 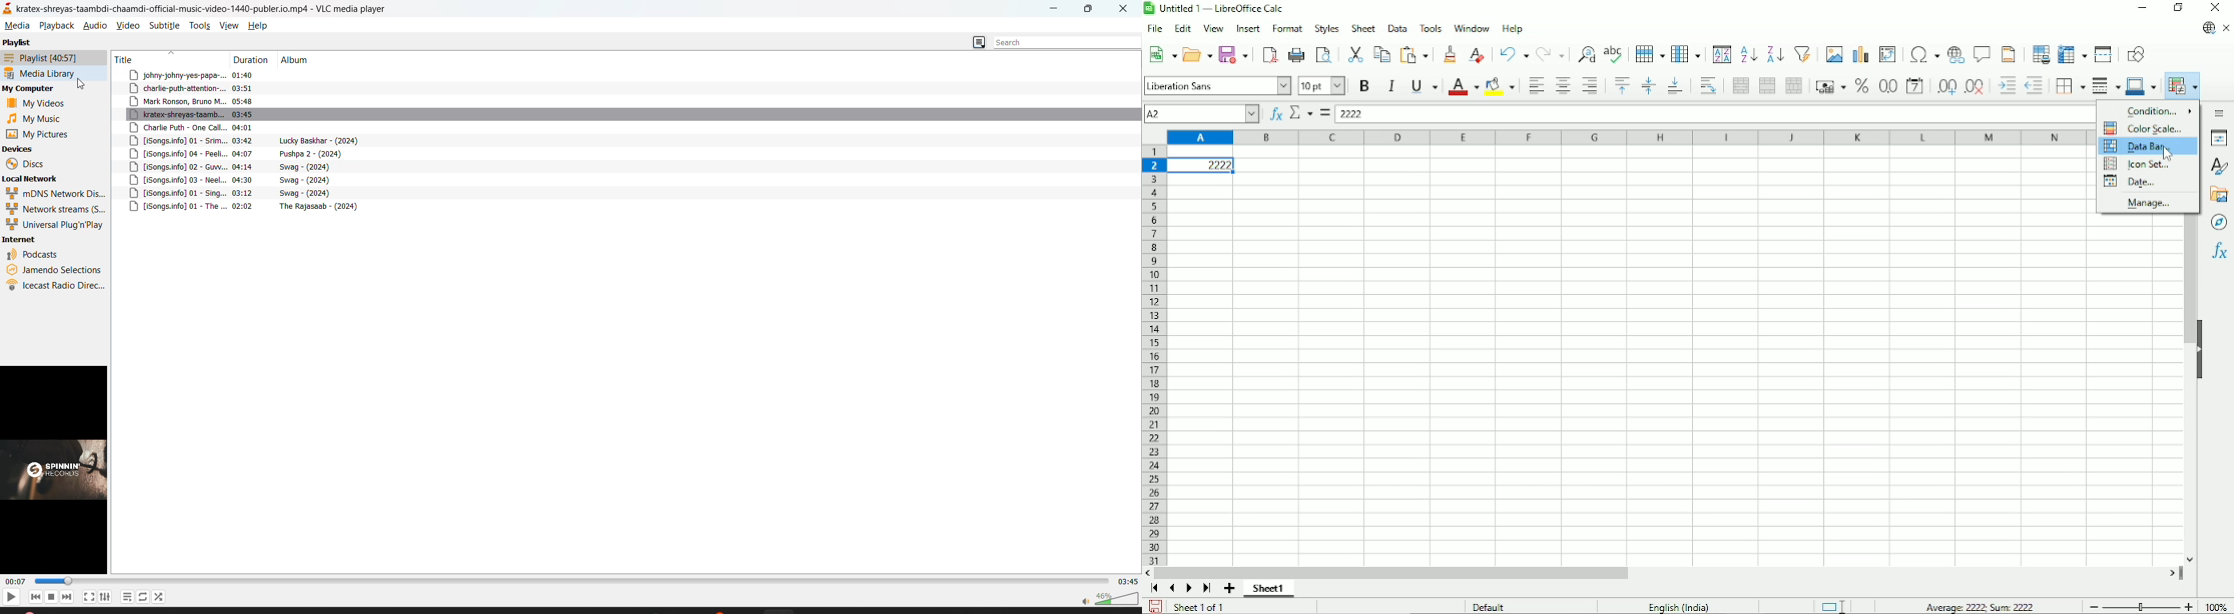 What do you see at coordinates (2105, 87) in the screenshot?
I see `Border style` at bounding box center [2105, 87].